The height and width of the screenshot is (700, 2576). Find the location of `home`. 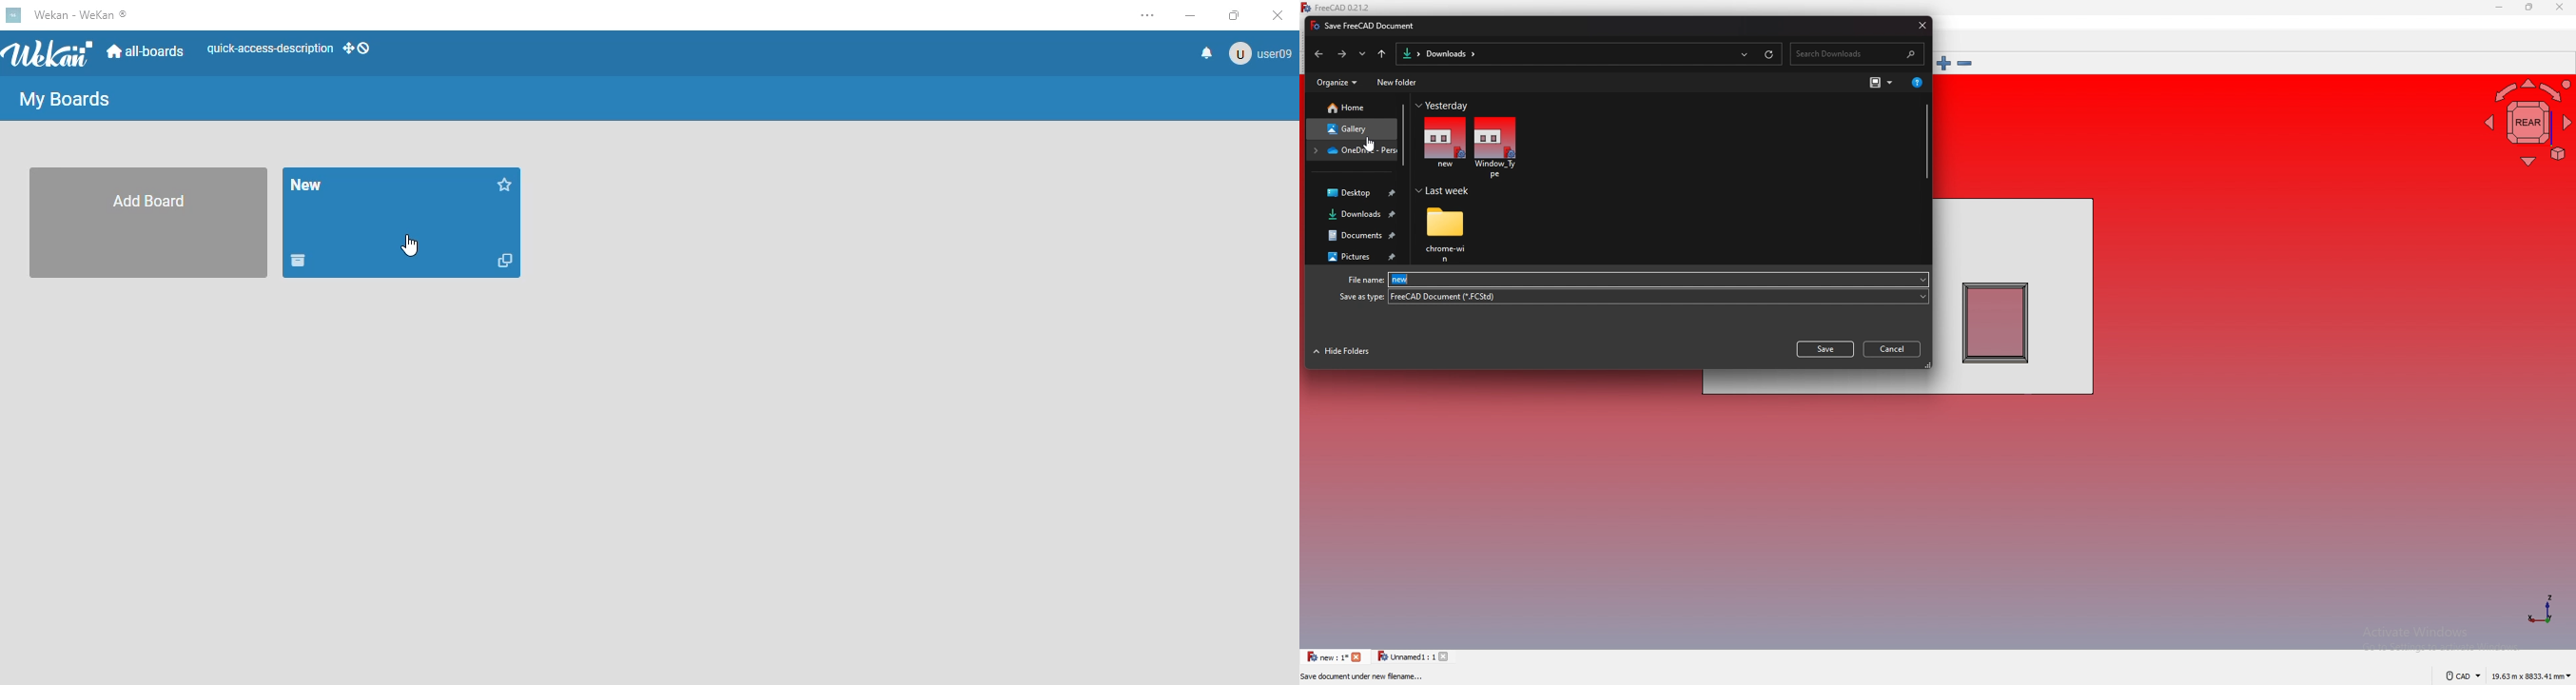

home is located at coordinates (1351, 108).